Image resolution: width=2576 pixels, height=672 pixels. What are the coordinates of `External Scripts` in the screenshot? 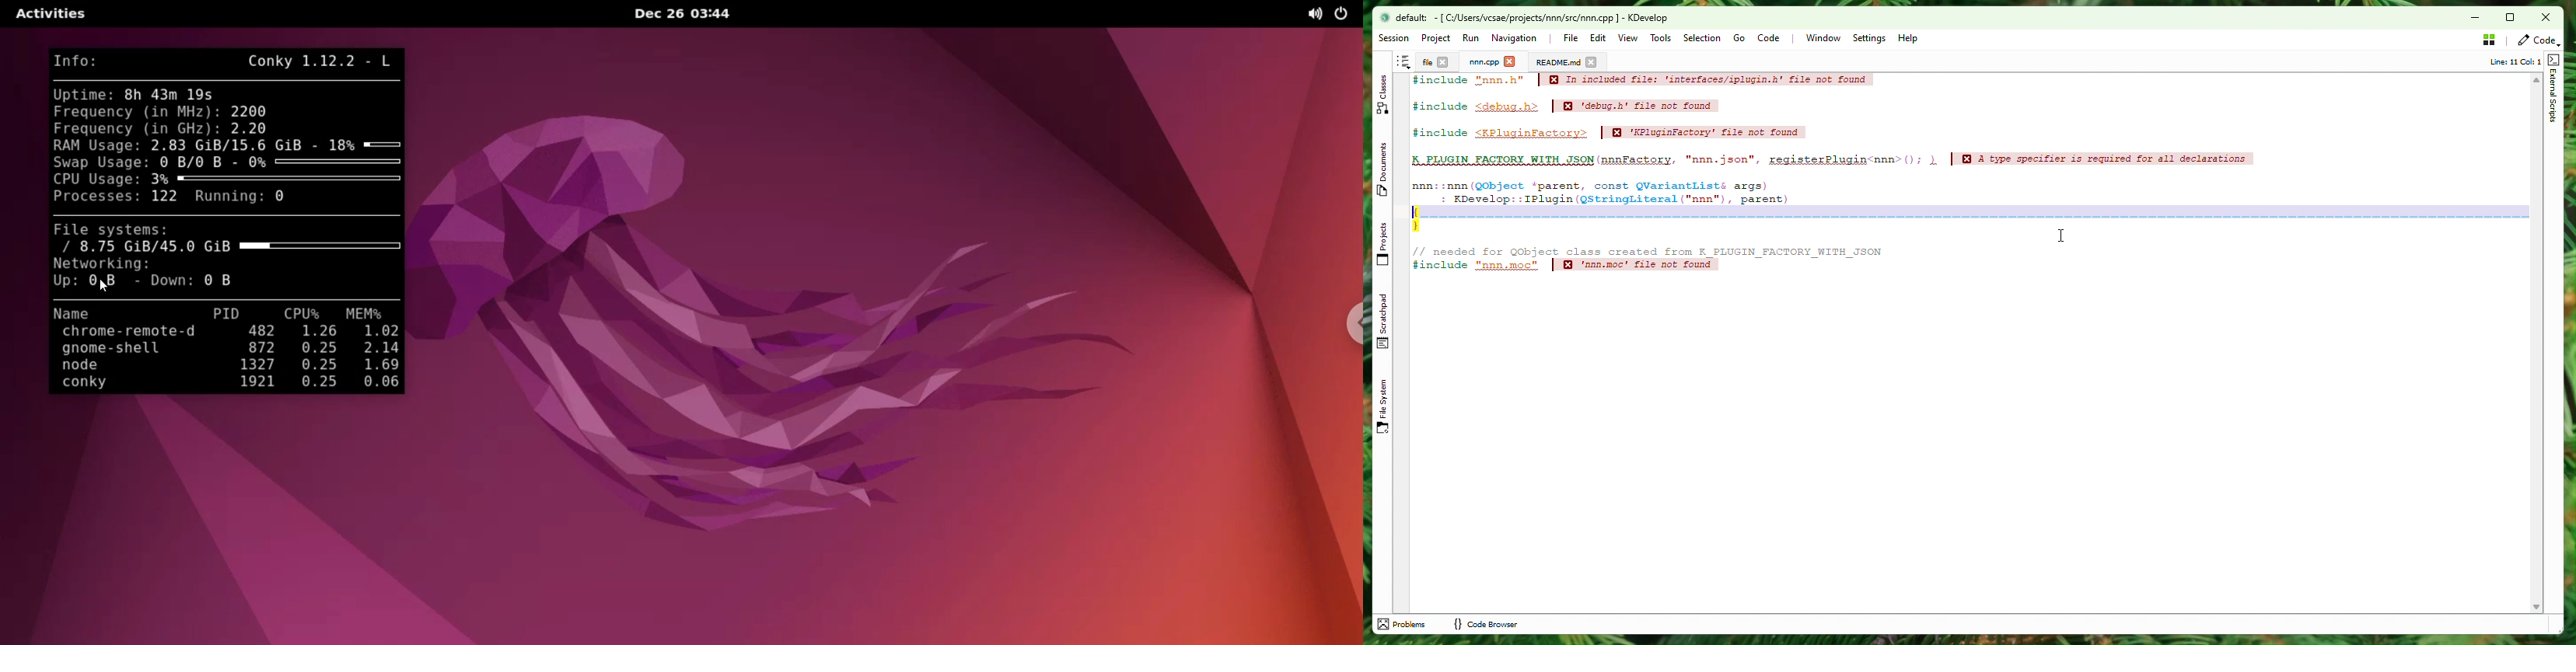 It's located at (2553, 91).